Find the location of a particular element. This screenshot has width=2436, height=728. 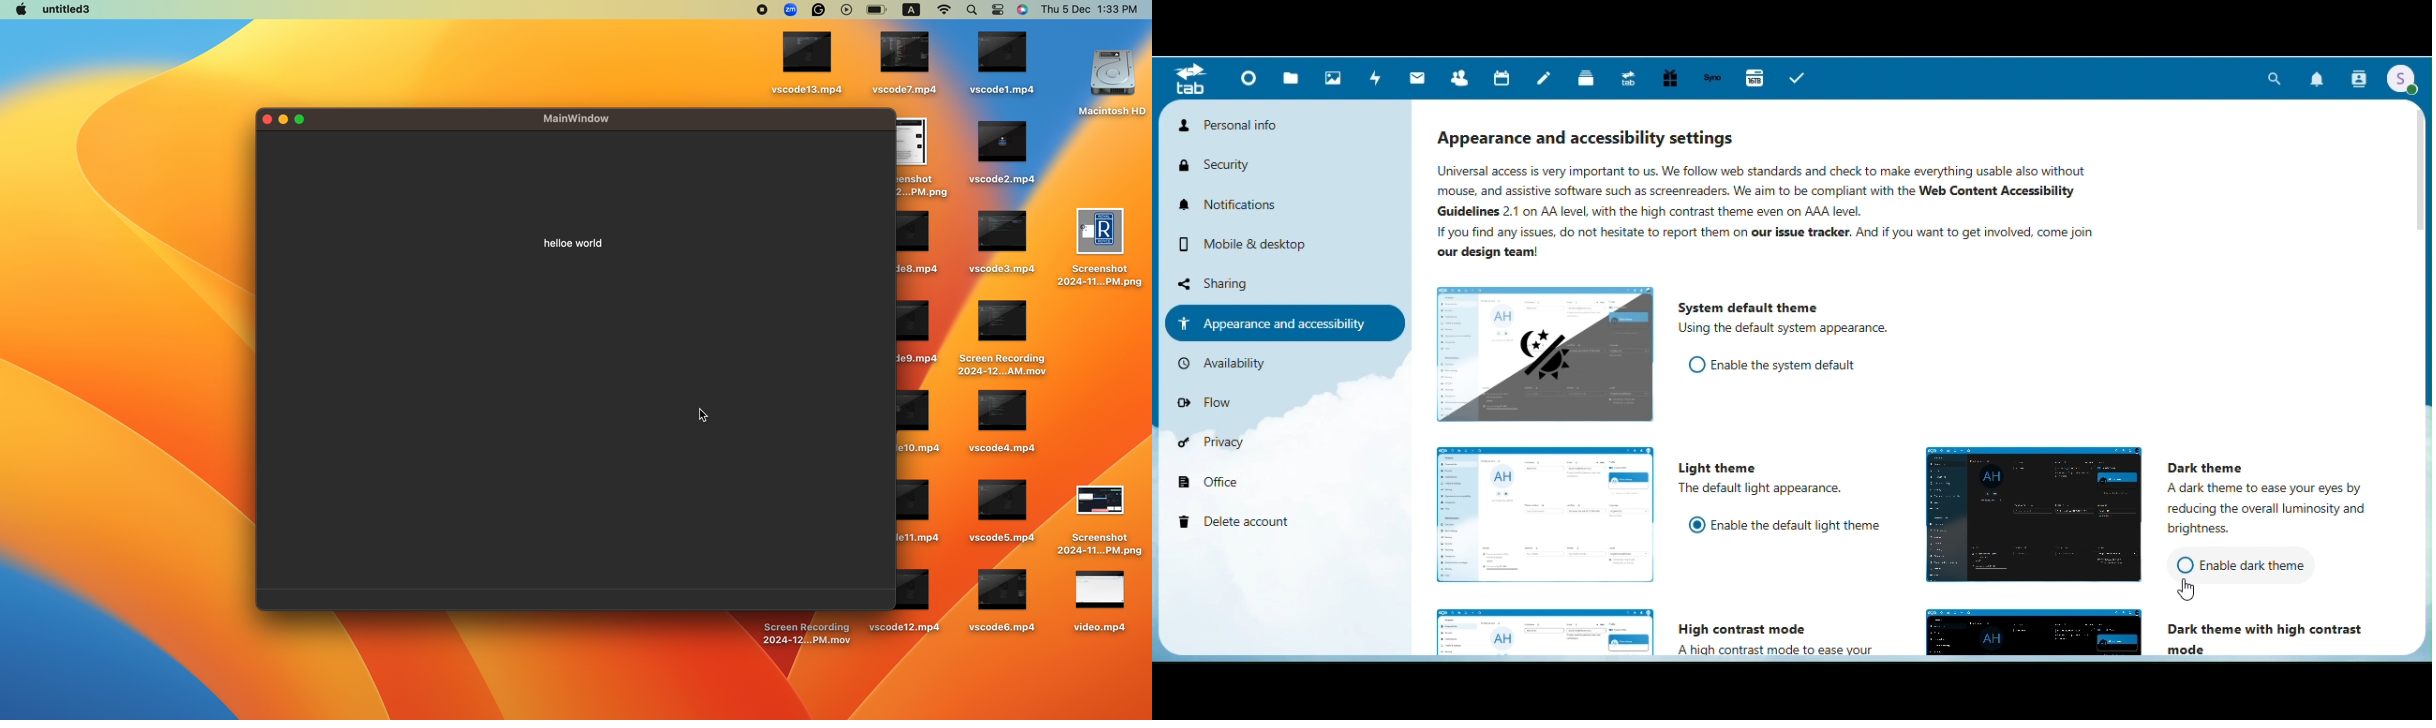

cursor is located at coordinates (705, 418).